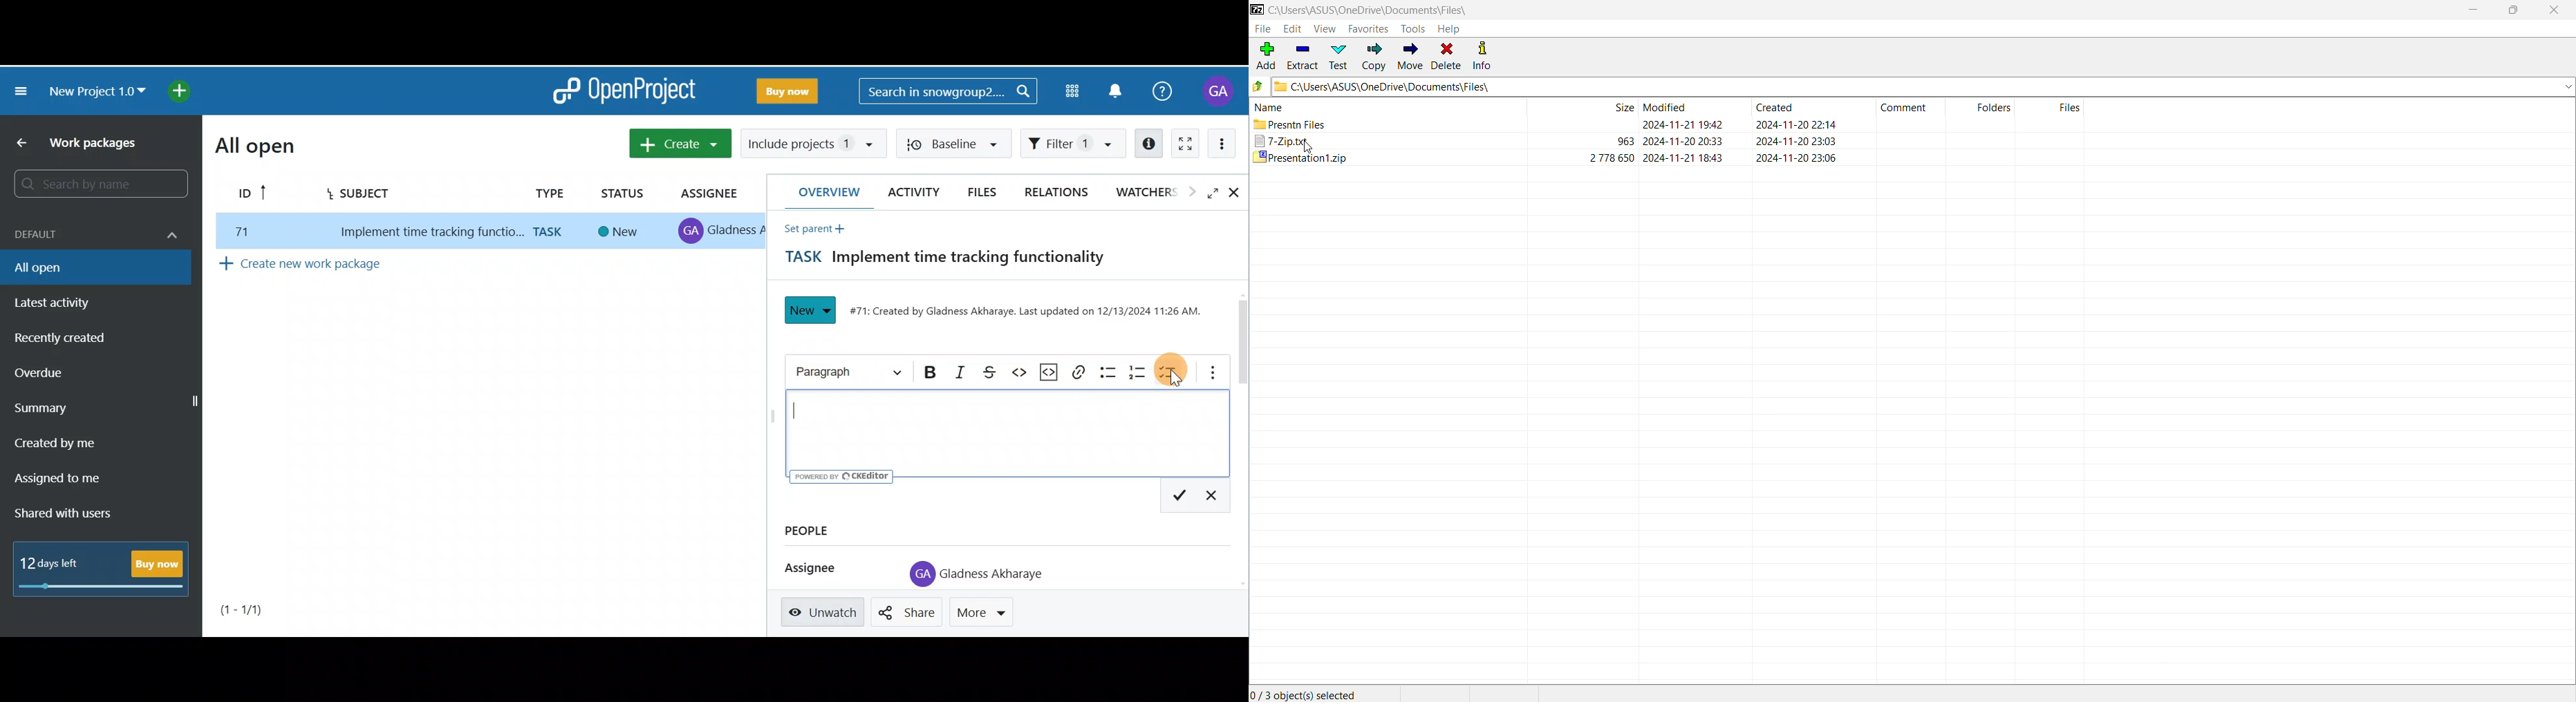 This screenshot has width=2576, height=728. What do you see at coordinates (423, 233) in the screenshot?
I see `implement time tracking function..` at bounding box center [423, 233].